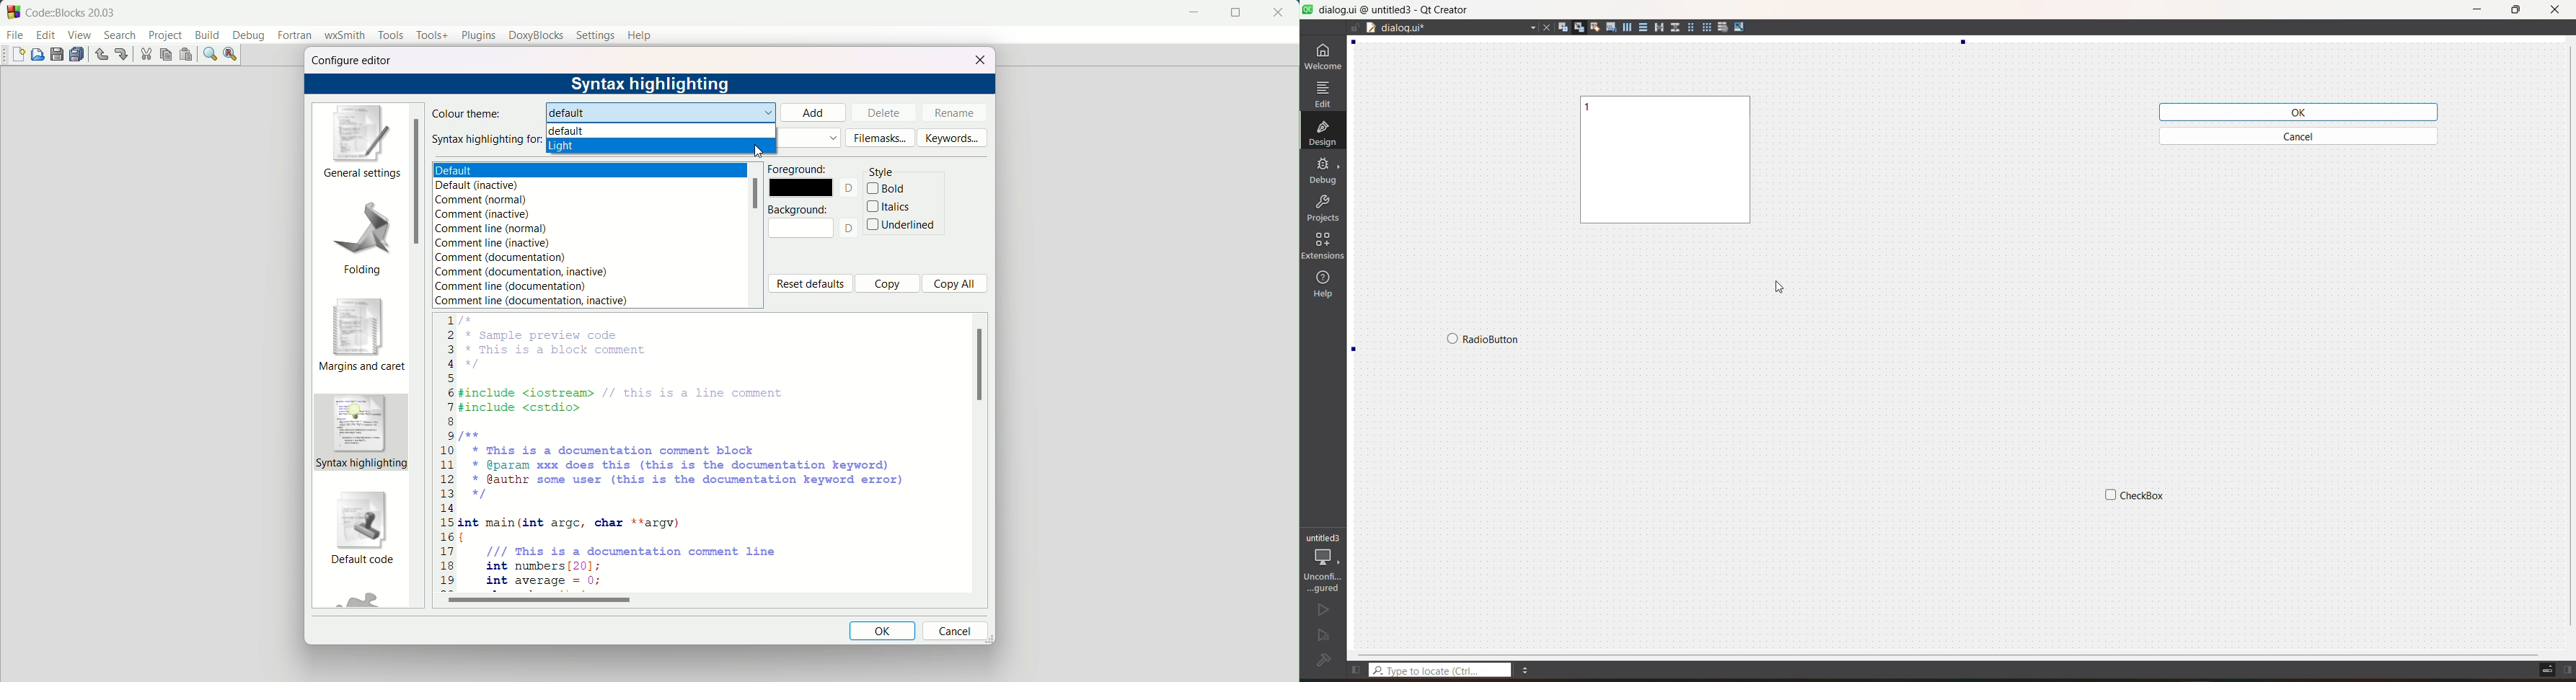  Describe the element at coordinates (487, 139) in the screenshot. I see `syntax highlight for` at that location.